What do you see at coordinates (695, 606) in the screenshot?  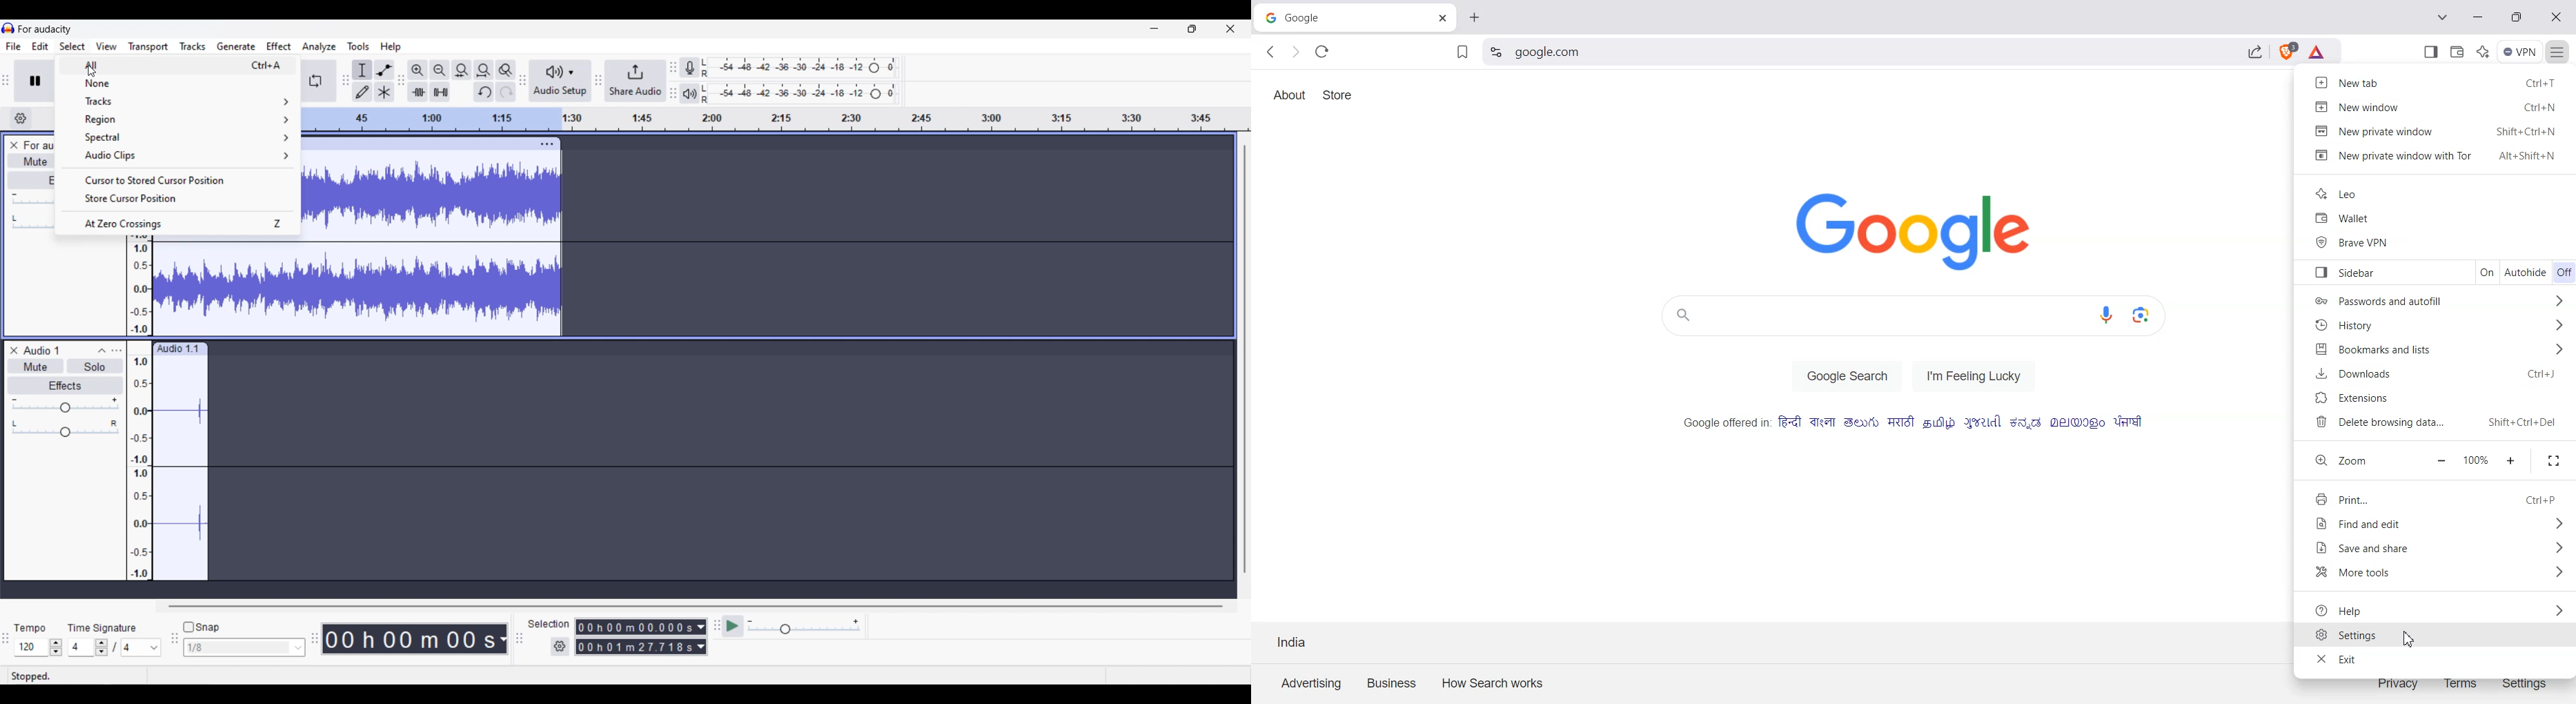 I see `Horizontal slide bar` at bounding box center [695, 606].